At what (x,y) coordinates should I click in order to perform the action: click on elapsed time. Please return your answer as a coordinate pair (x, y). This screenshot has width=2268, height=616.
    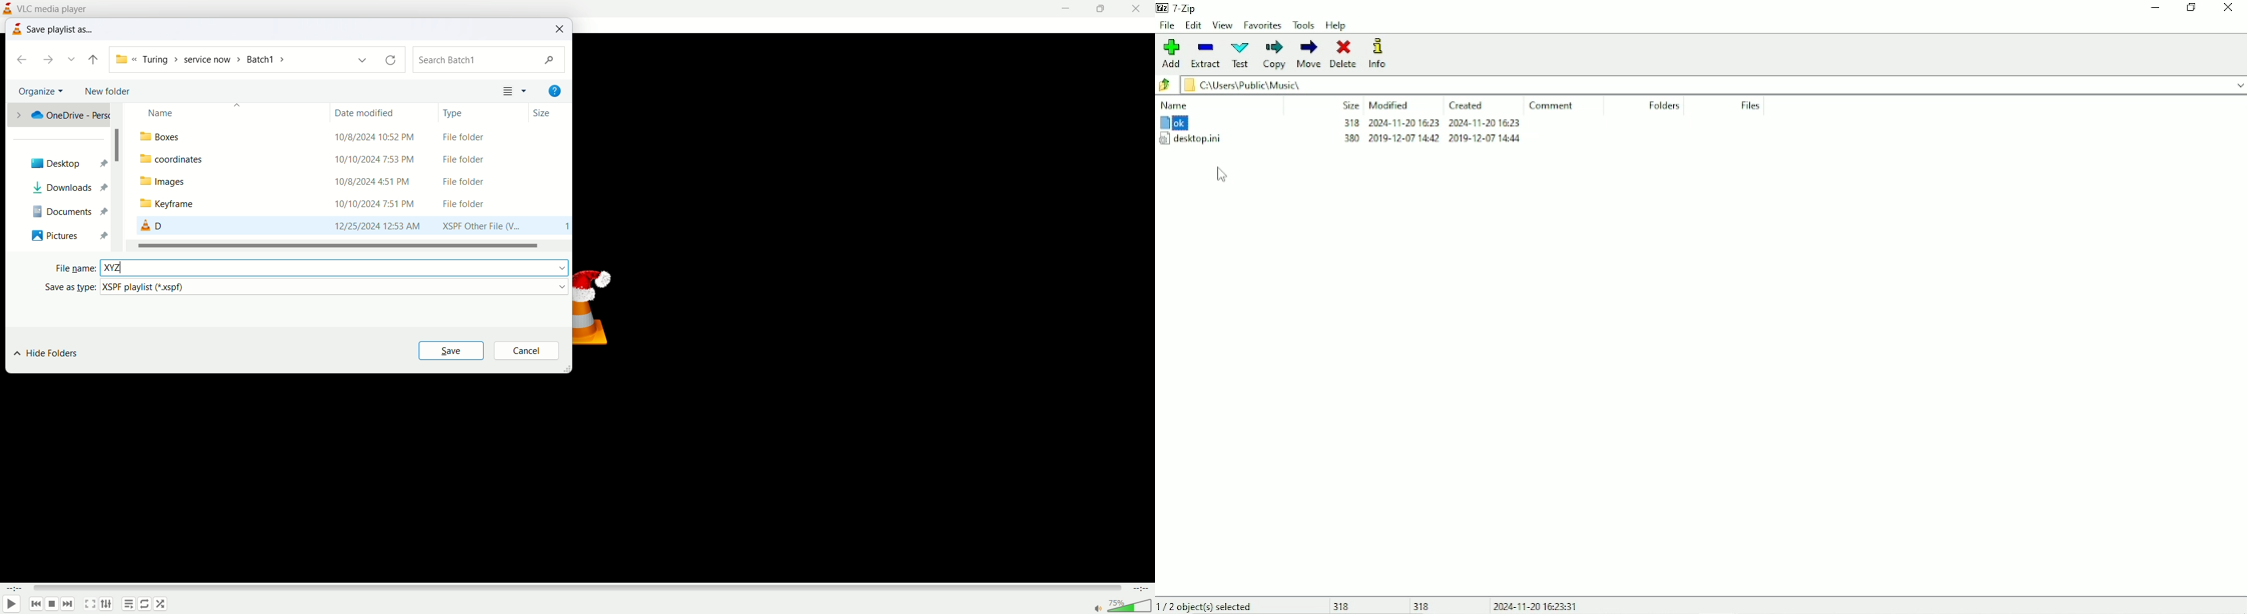
    Looking at the image, I should click on (15, 589).